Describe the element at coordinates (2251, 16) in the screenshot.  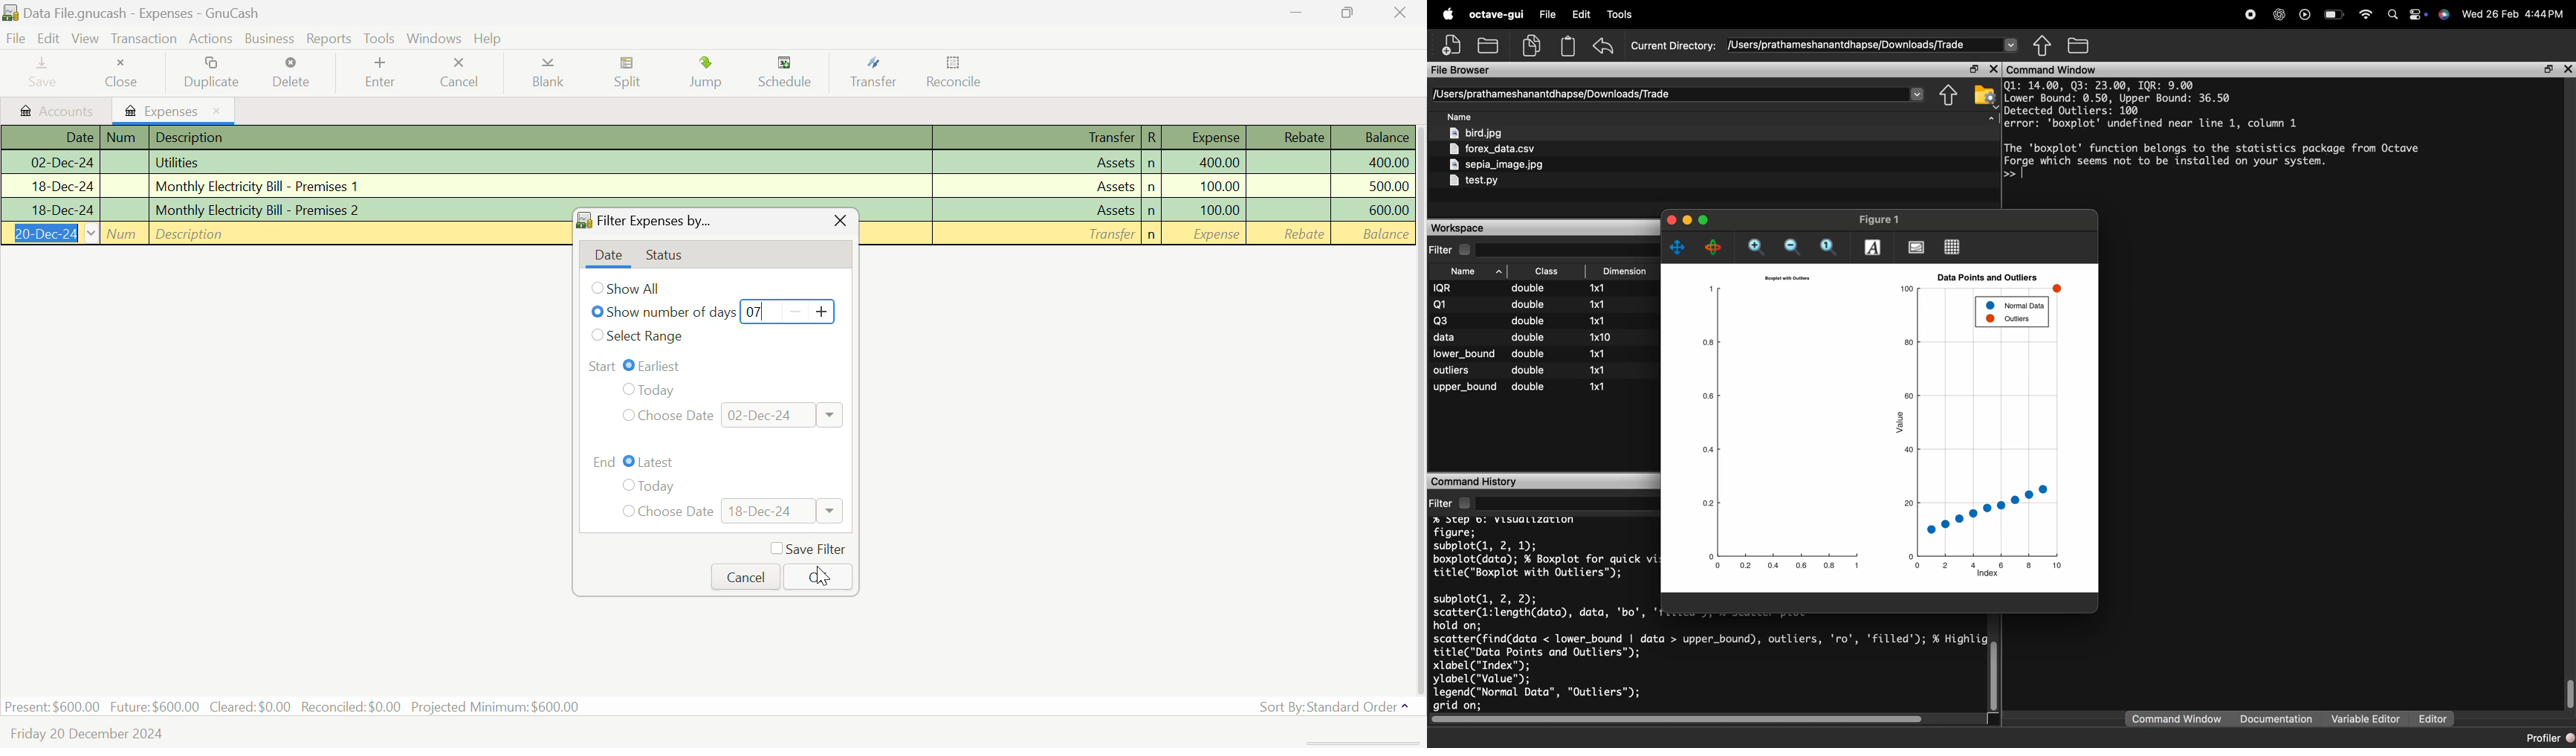
I see `stop recording` at that location.